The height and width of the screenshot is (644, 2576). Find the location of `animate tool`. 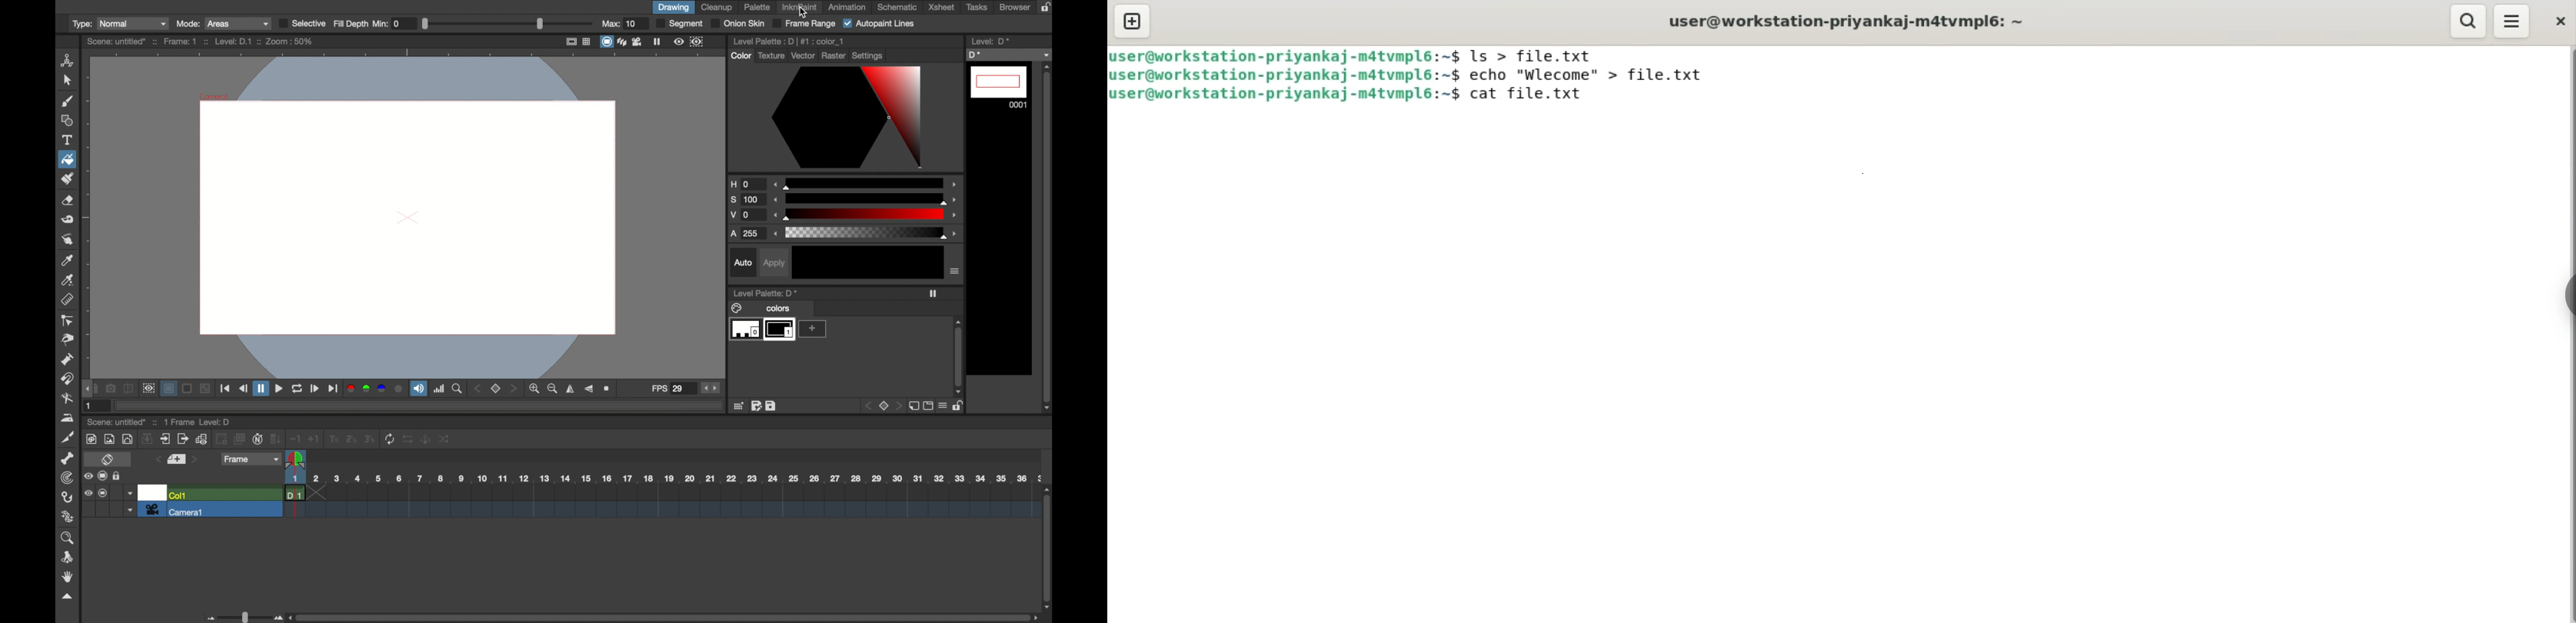

animate tool is located at coordinates (68, 61).